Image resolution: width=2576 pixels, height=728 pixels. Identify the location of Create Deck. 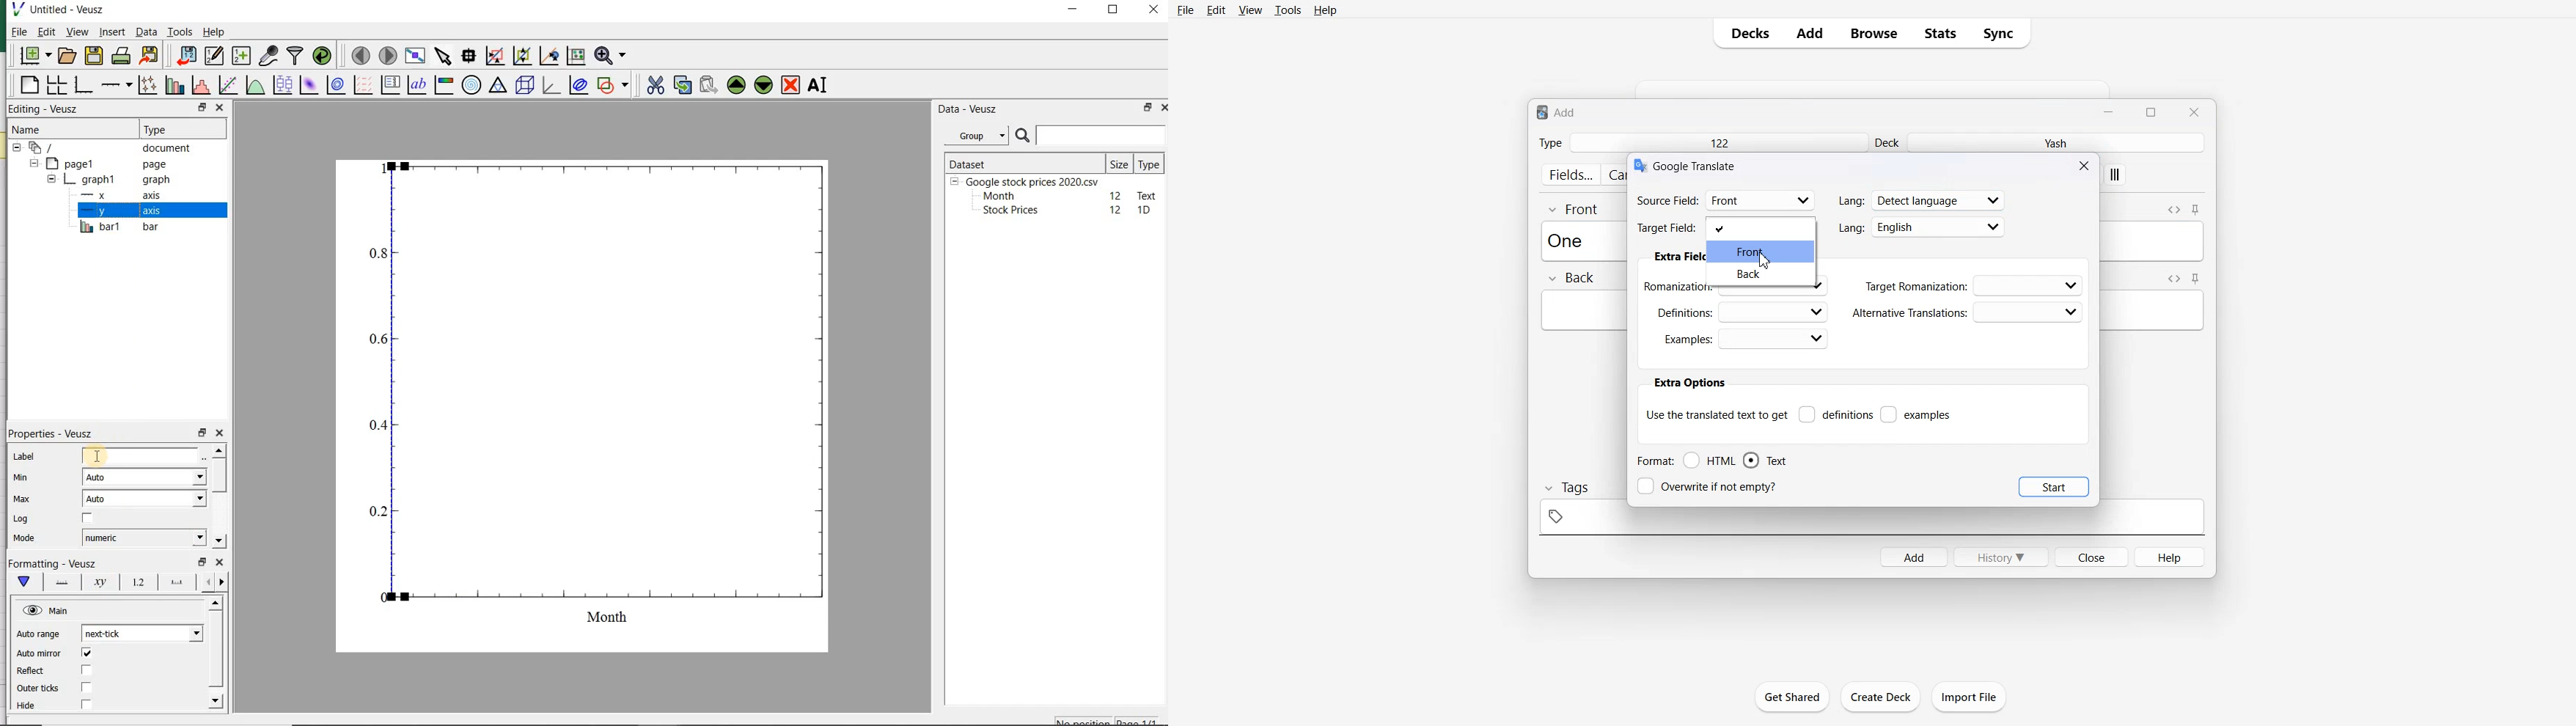
(1880, 697).